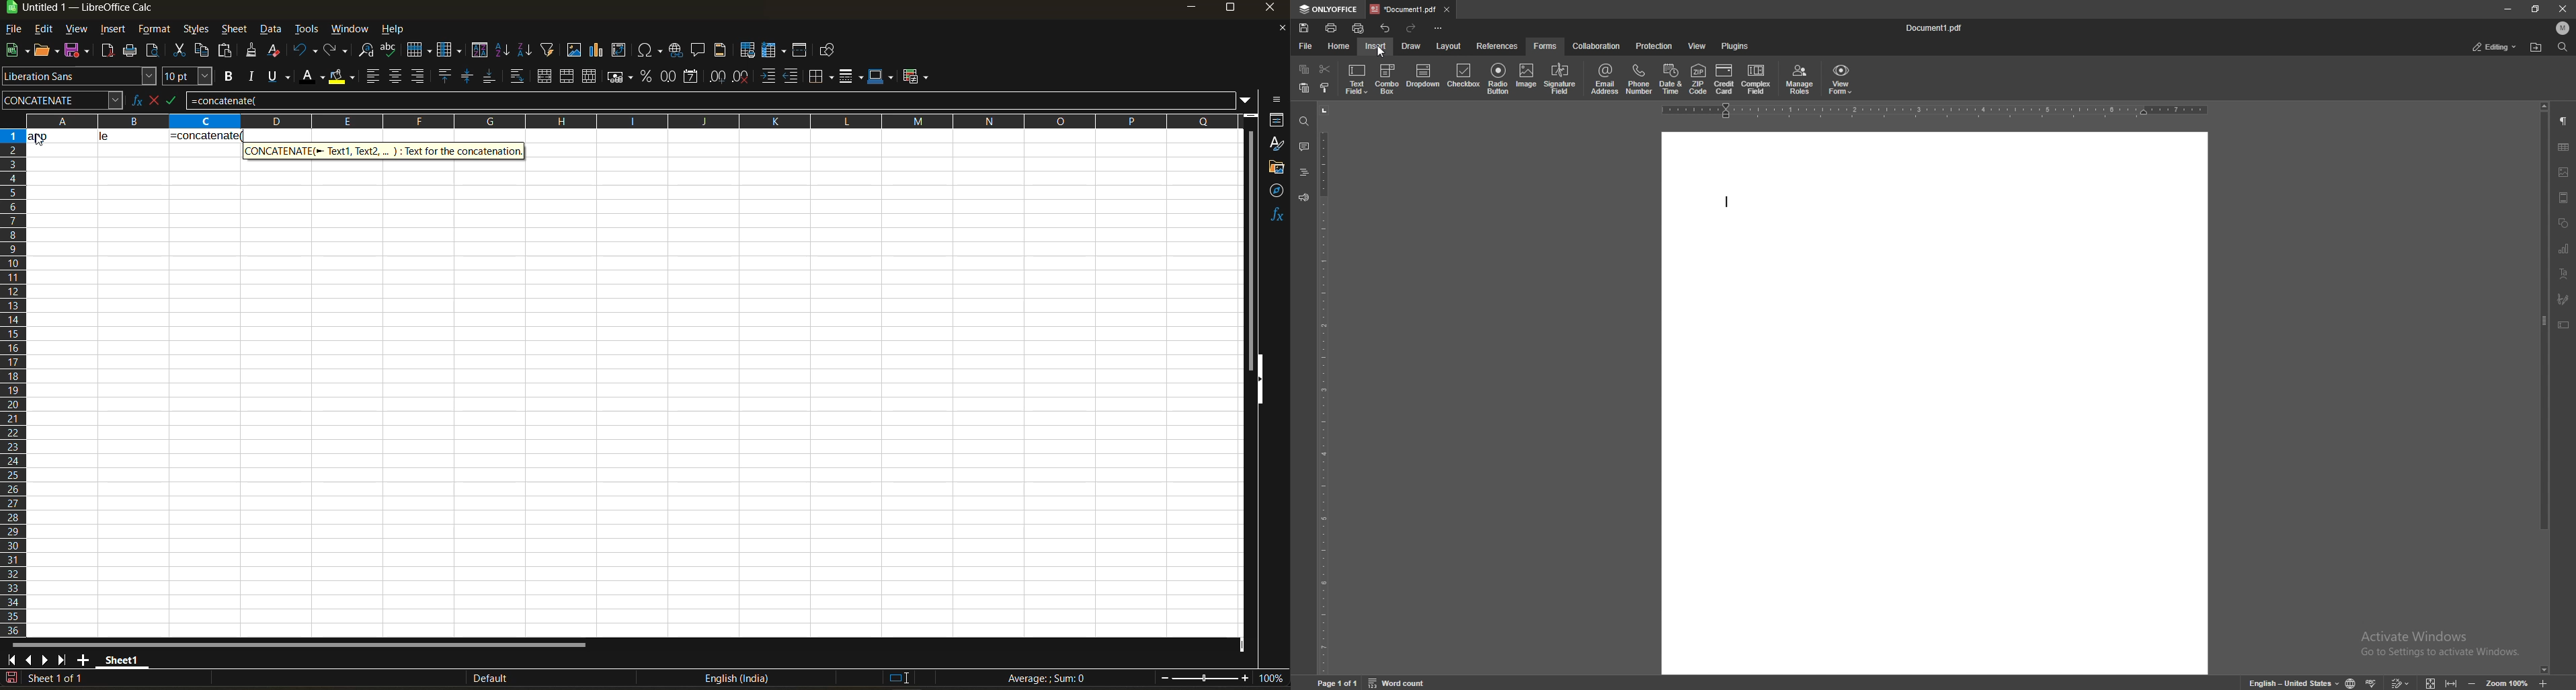 Image resolution: width=2576 pixels, height=700 pixels. I want to click on export directly as pdf, so click(107, 52).